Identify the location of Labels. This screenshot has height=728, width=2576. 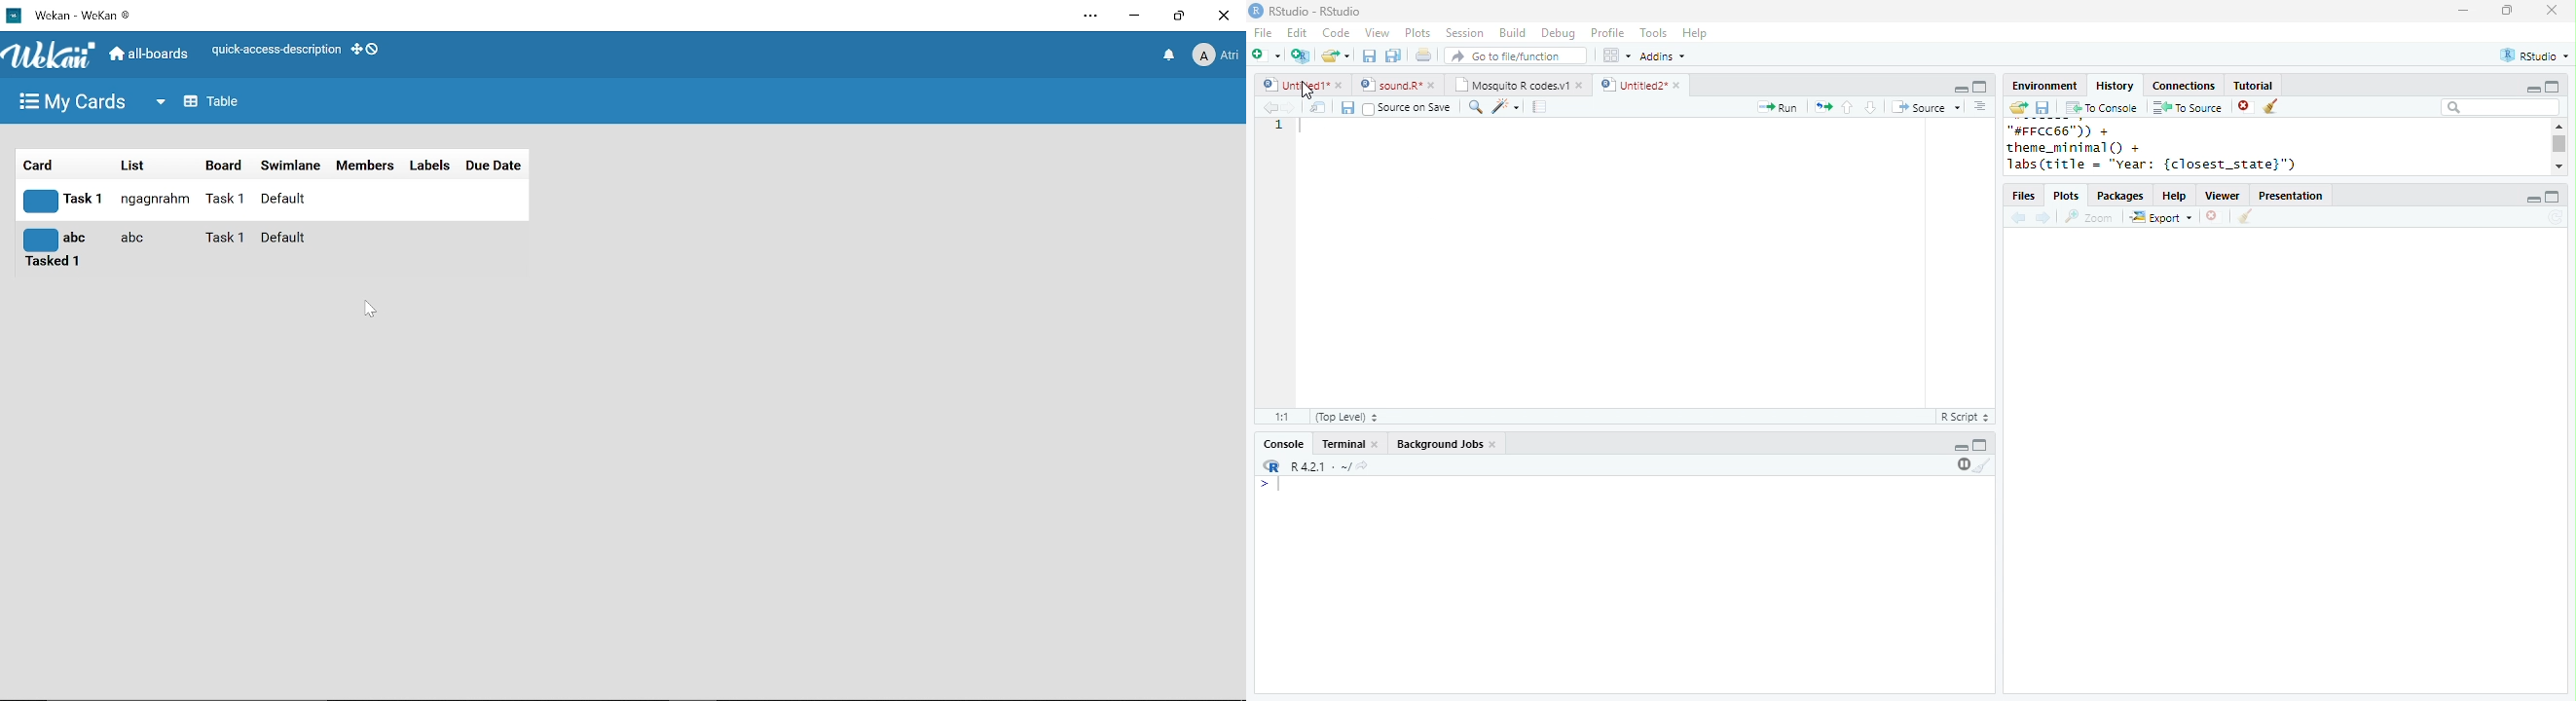
(432, 166).